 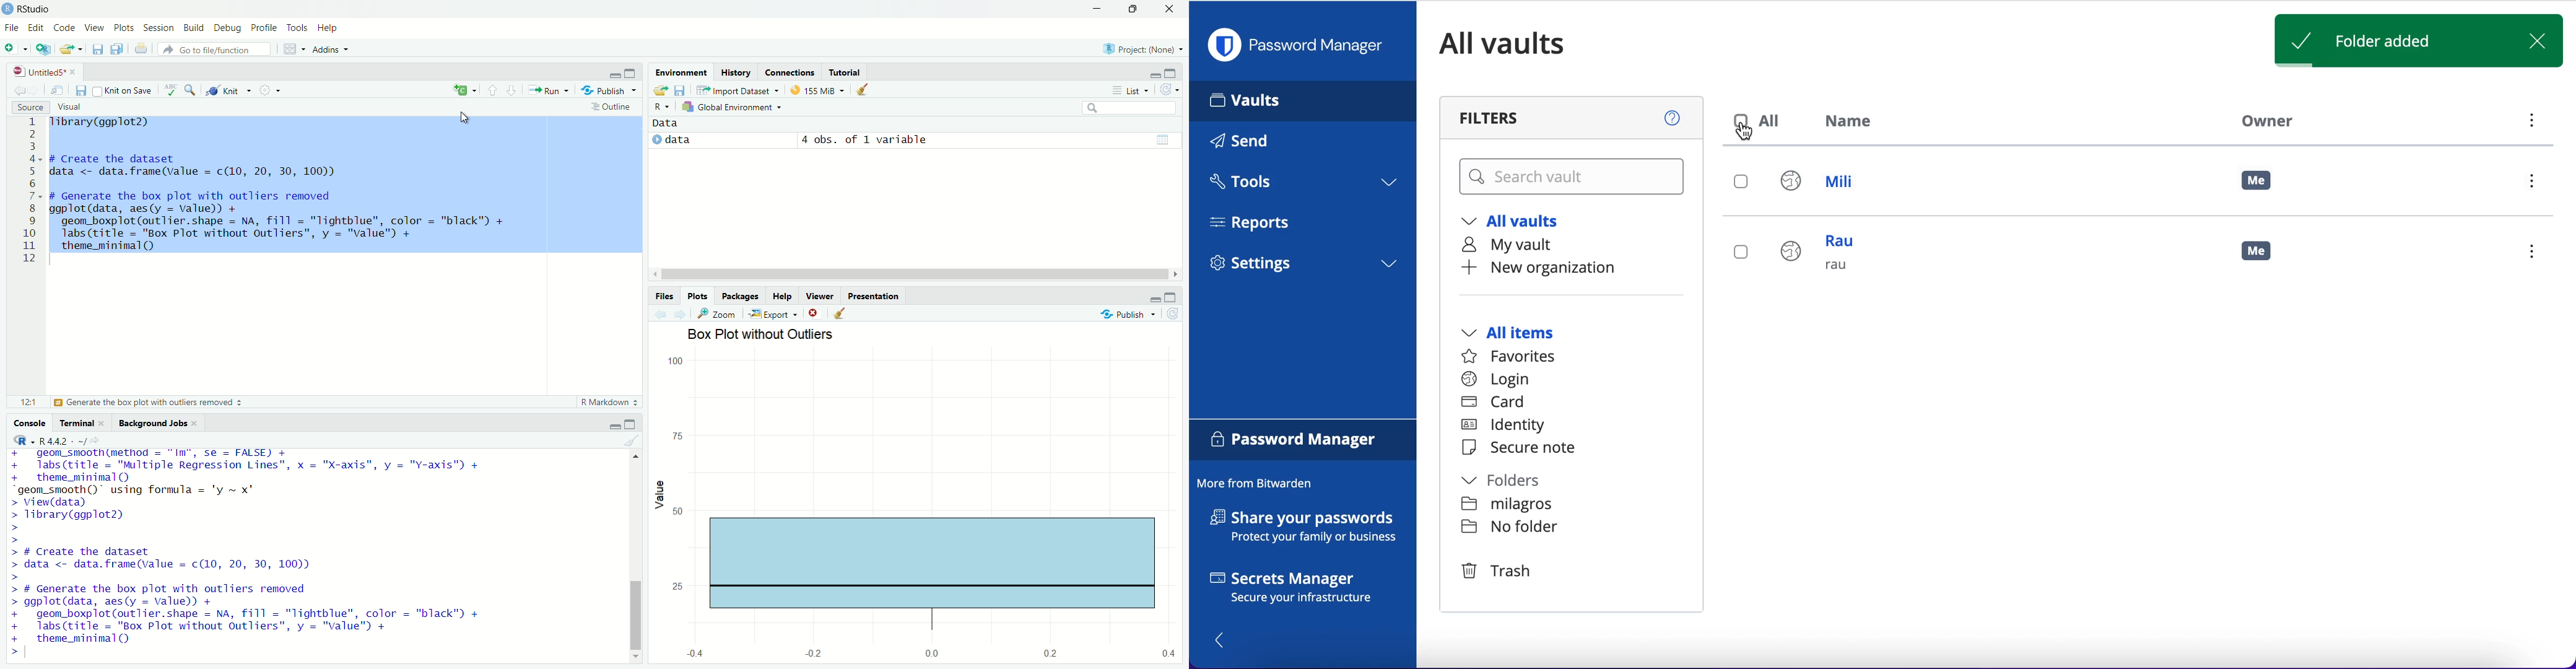 What do you see at coordinates (632, 73) in the screenshot?
I see `maximise` at bounding box center [632, 73].